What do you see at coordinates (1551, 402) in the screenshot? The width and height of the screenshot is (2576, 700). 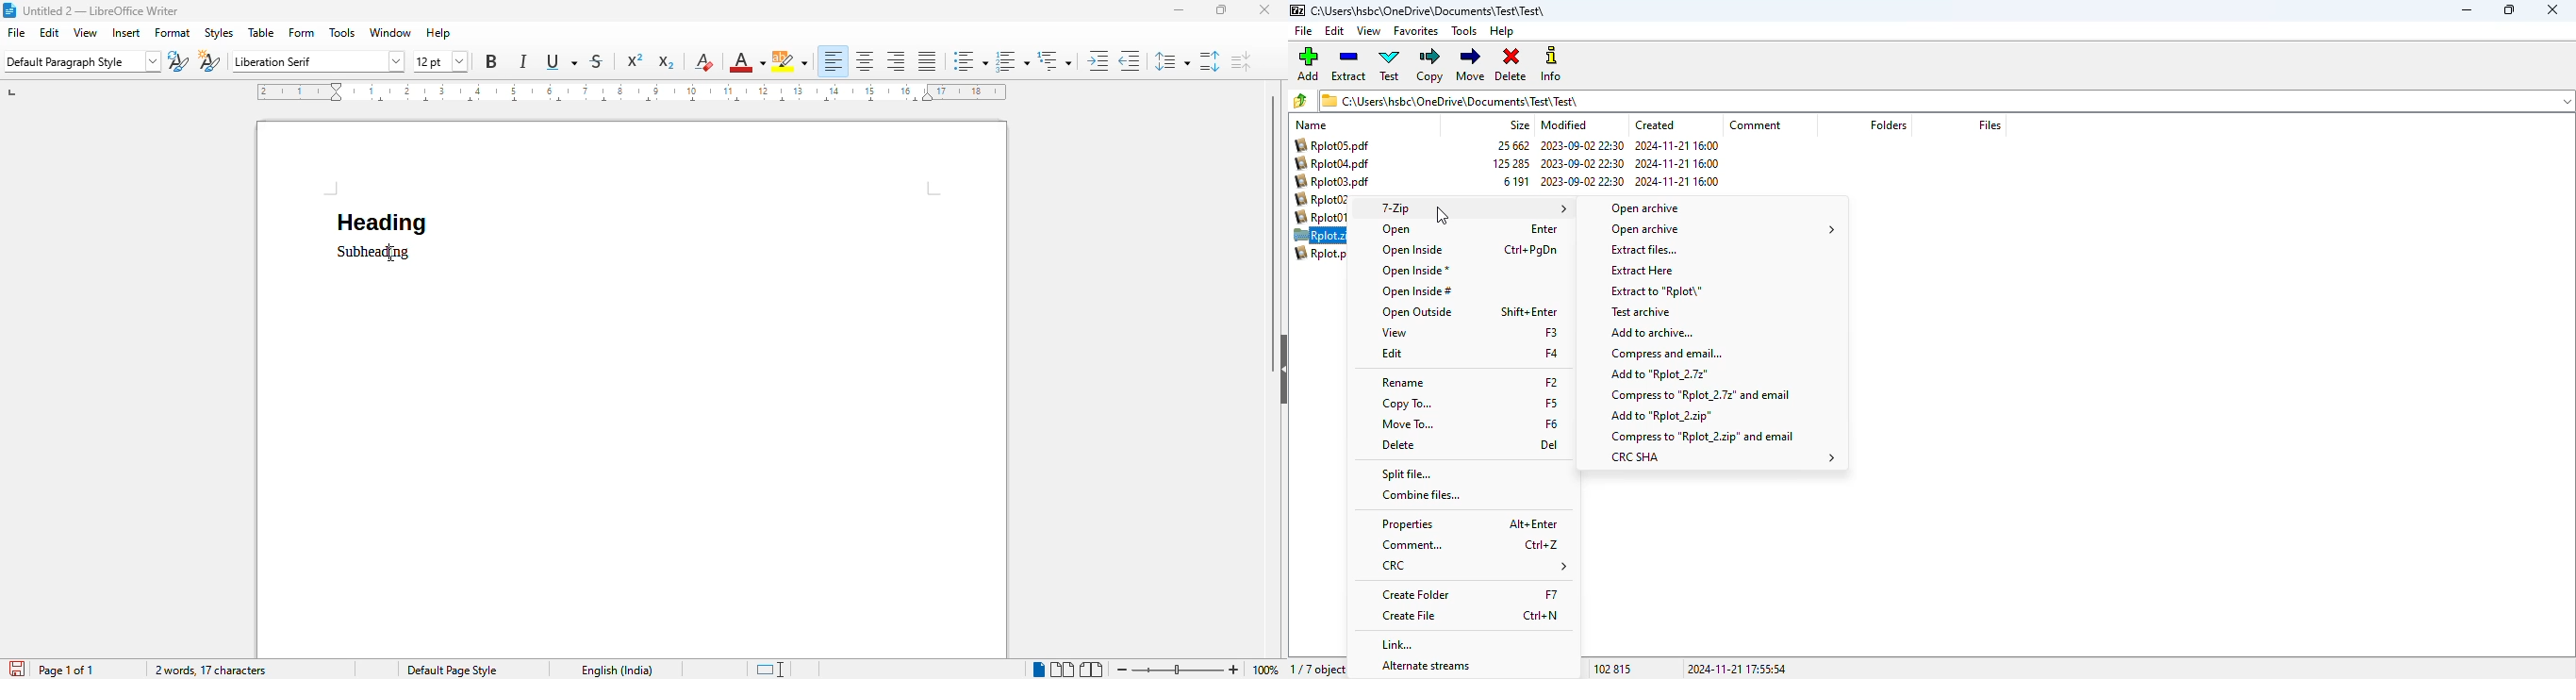 I see `F5` at bounding box center [1551, 402].